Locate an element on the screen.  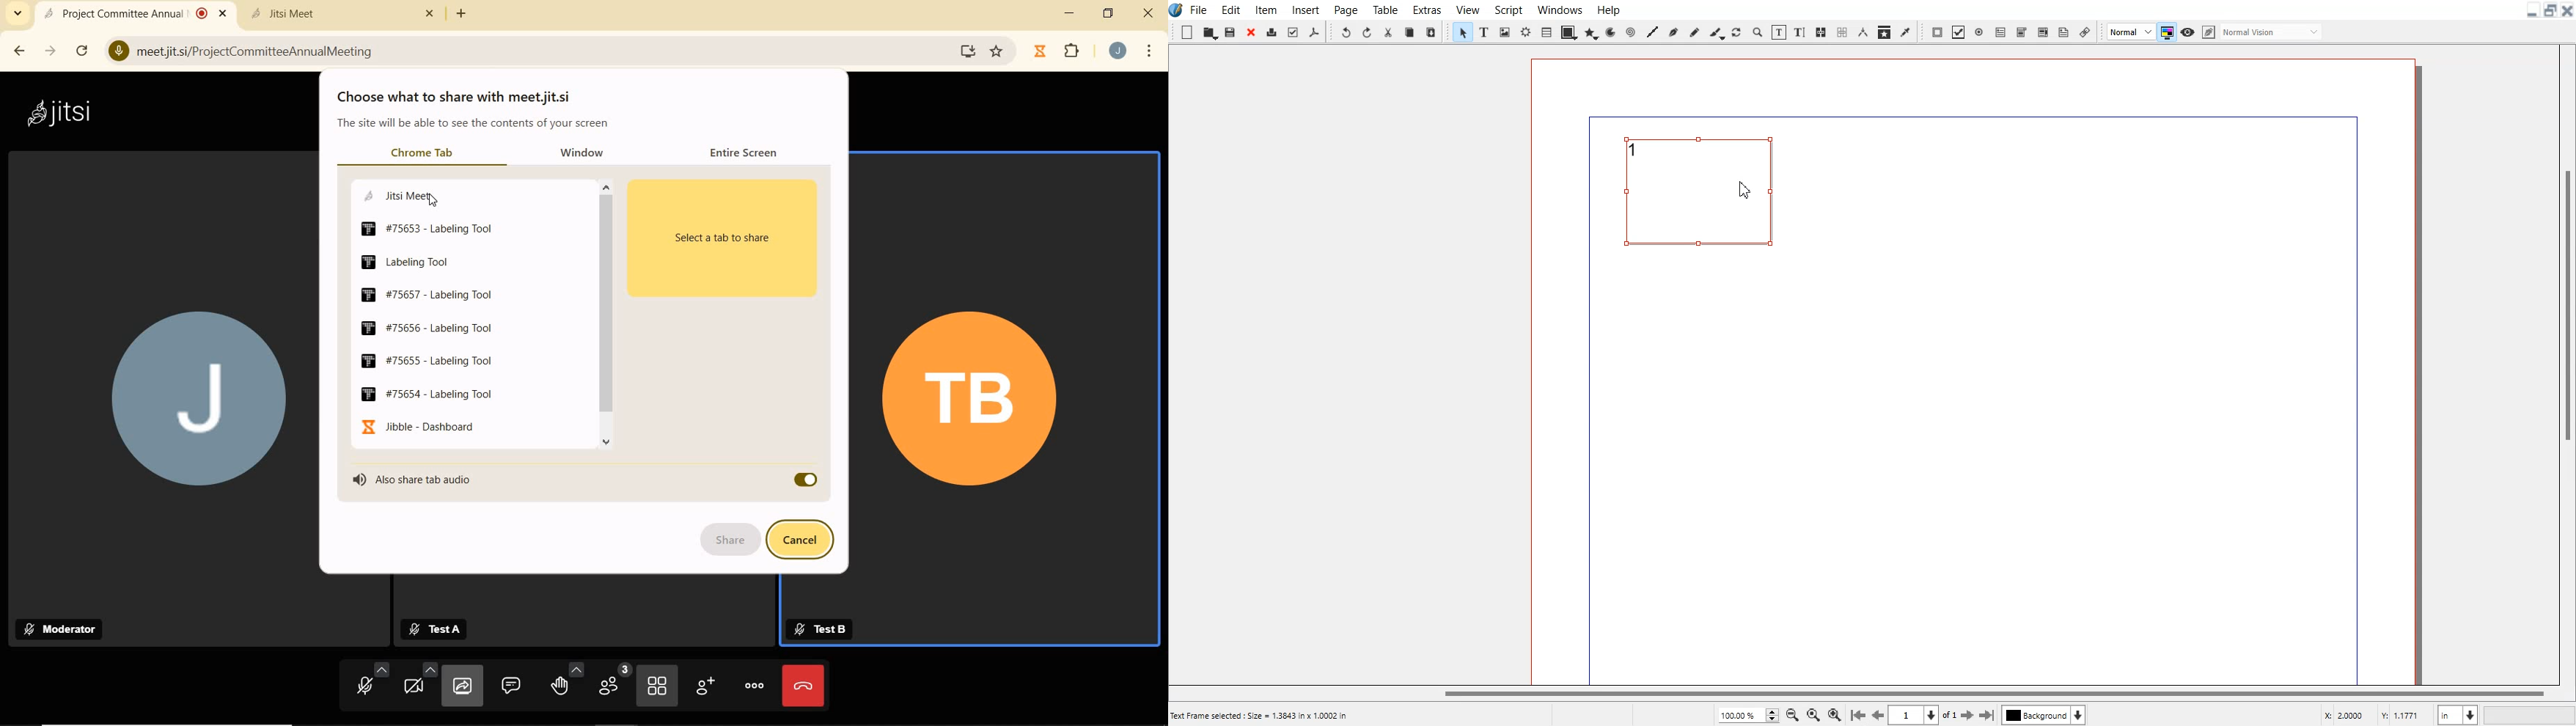
Unlink Text Frame is located at coordinates (1841, 32).